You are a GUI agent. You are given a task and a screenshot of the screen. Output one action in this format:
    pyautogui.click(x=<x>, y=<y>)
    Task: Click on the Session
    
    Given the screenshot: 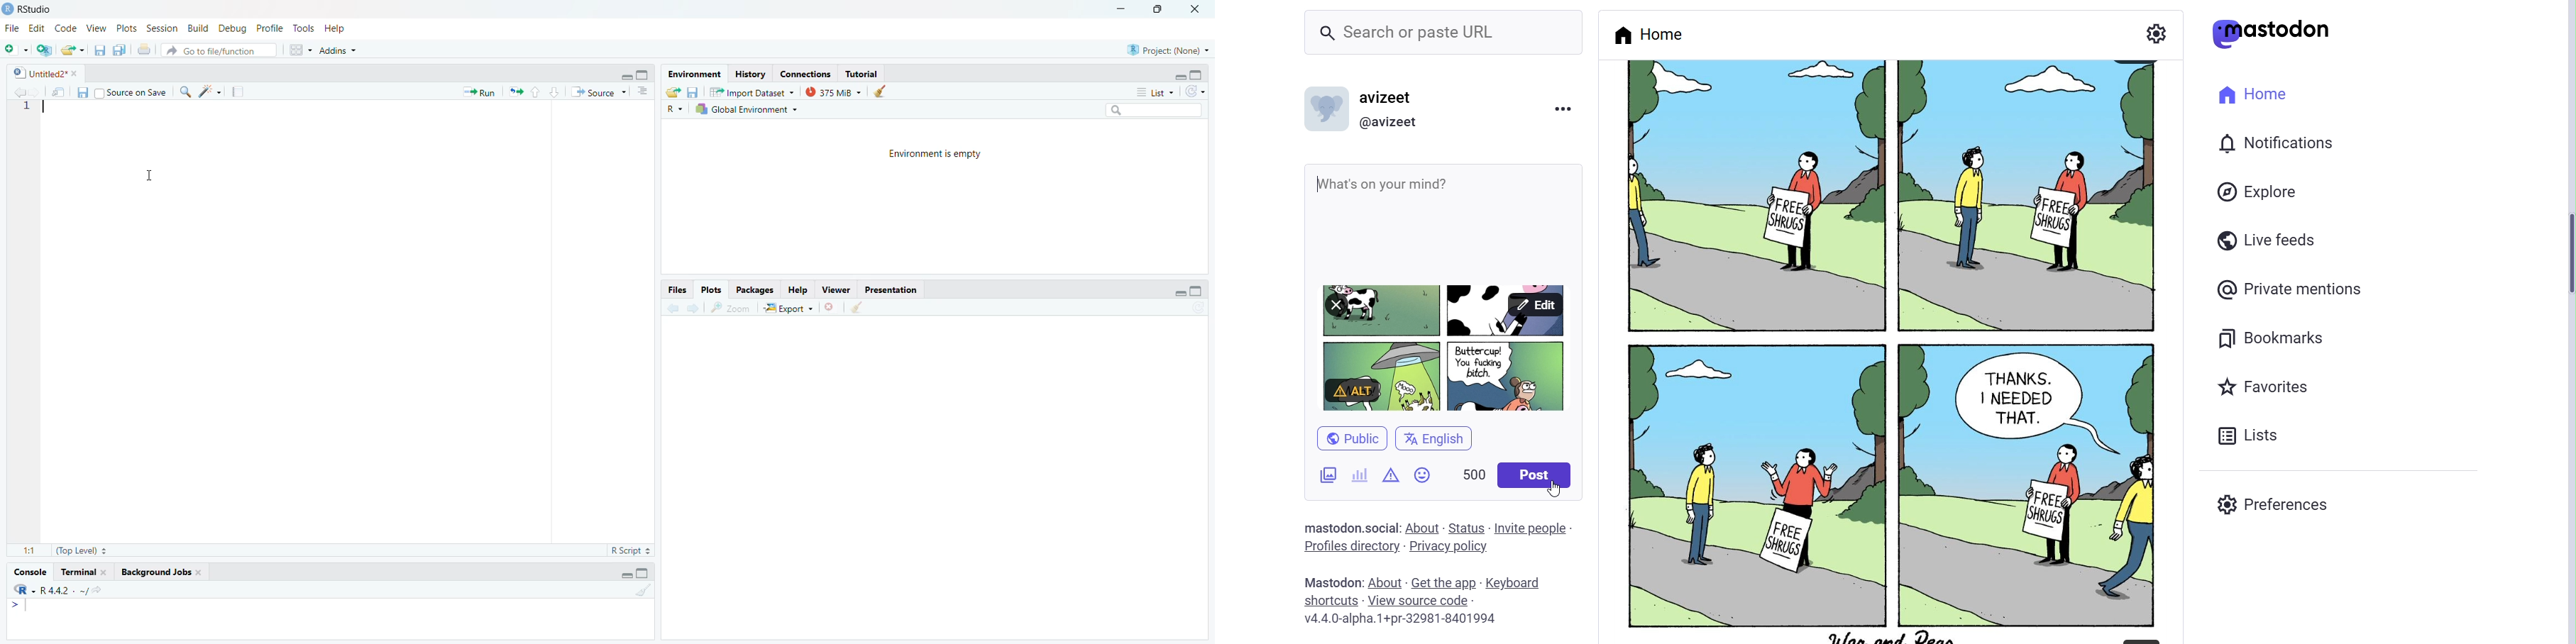 What is the action you would take?
    pyautogui.click(x=162, y=30)
    